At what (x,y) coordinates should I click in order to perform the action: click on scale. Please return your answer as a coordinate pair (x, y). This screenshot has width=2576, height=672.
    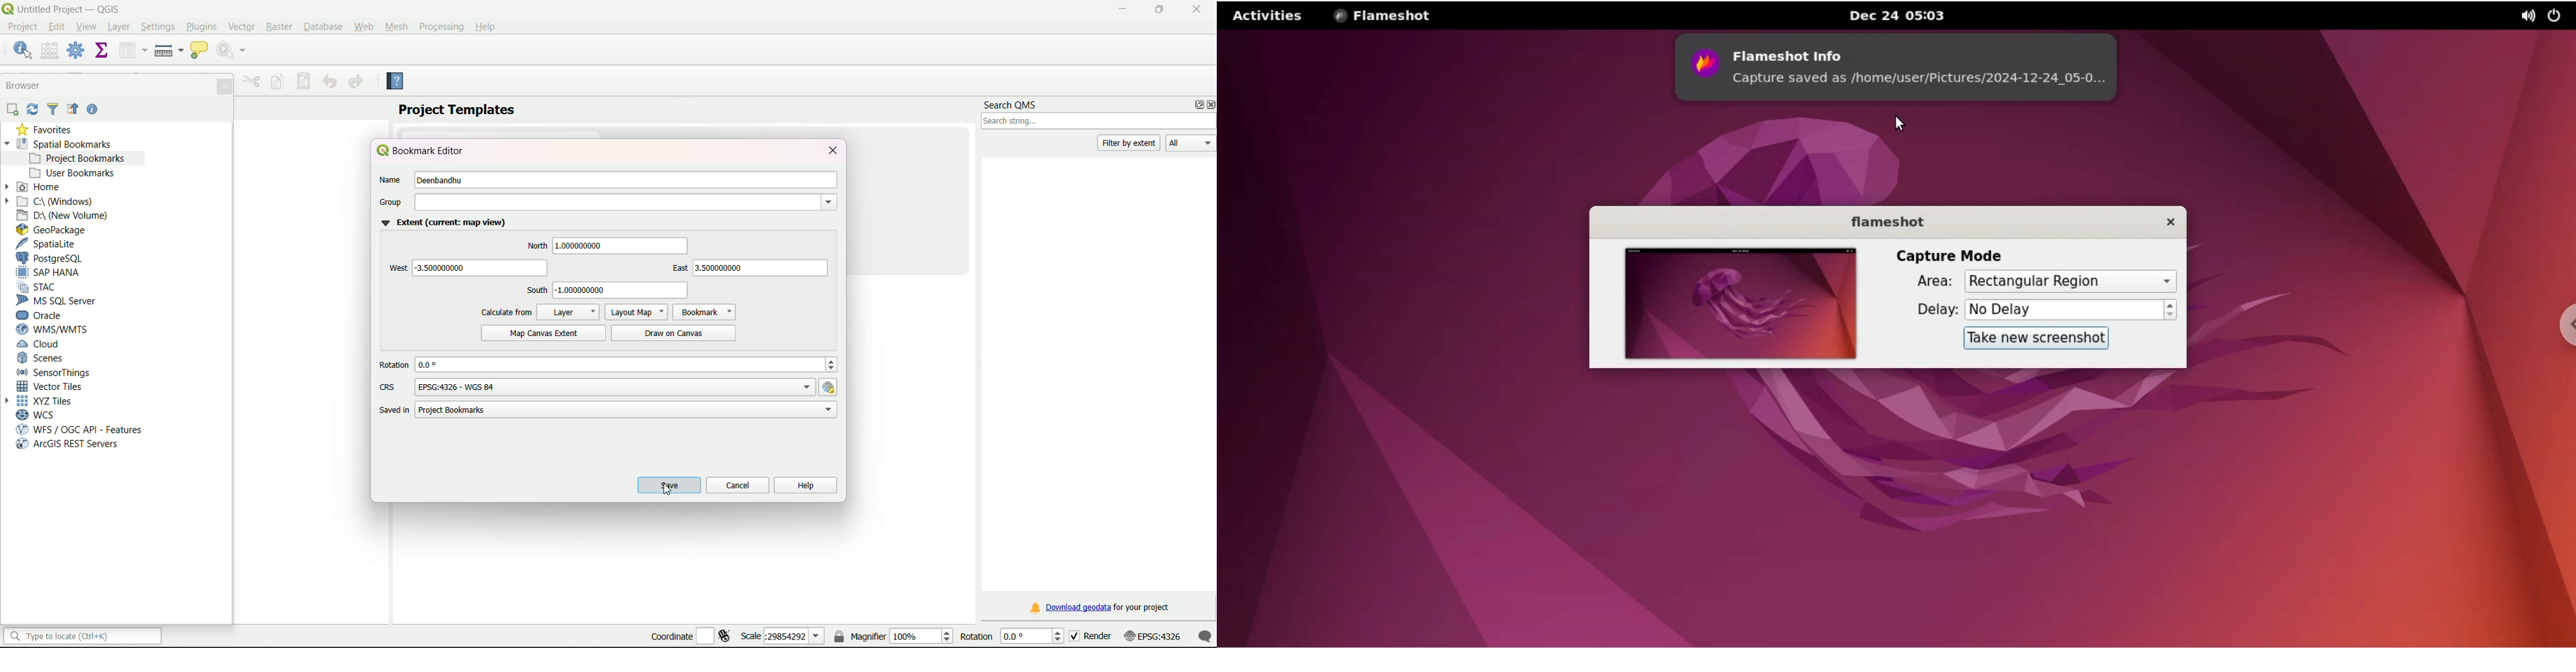
    Looking at the image, I should click on (1176, 638).